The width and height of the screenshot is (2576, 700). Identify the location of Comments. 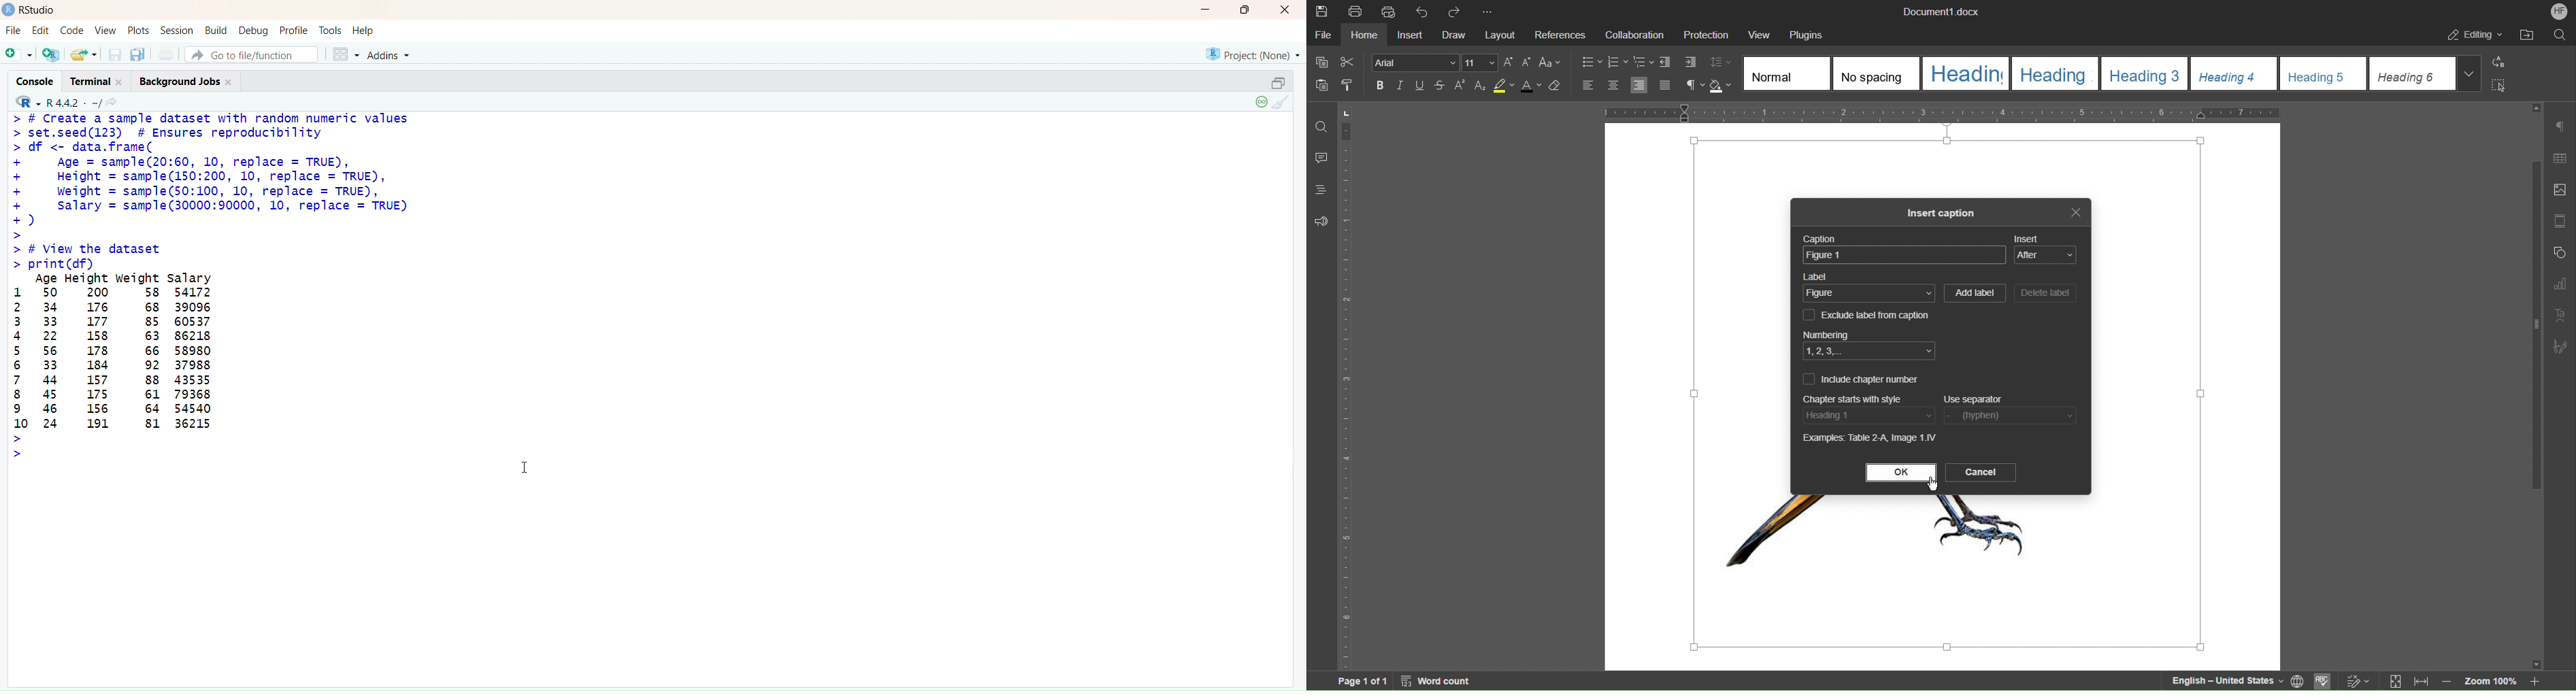
(1322, 158).